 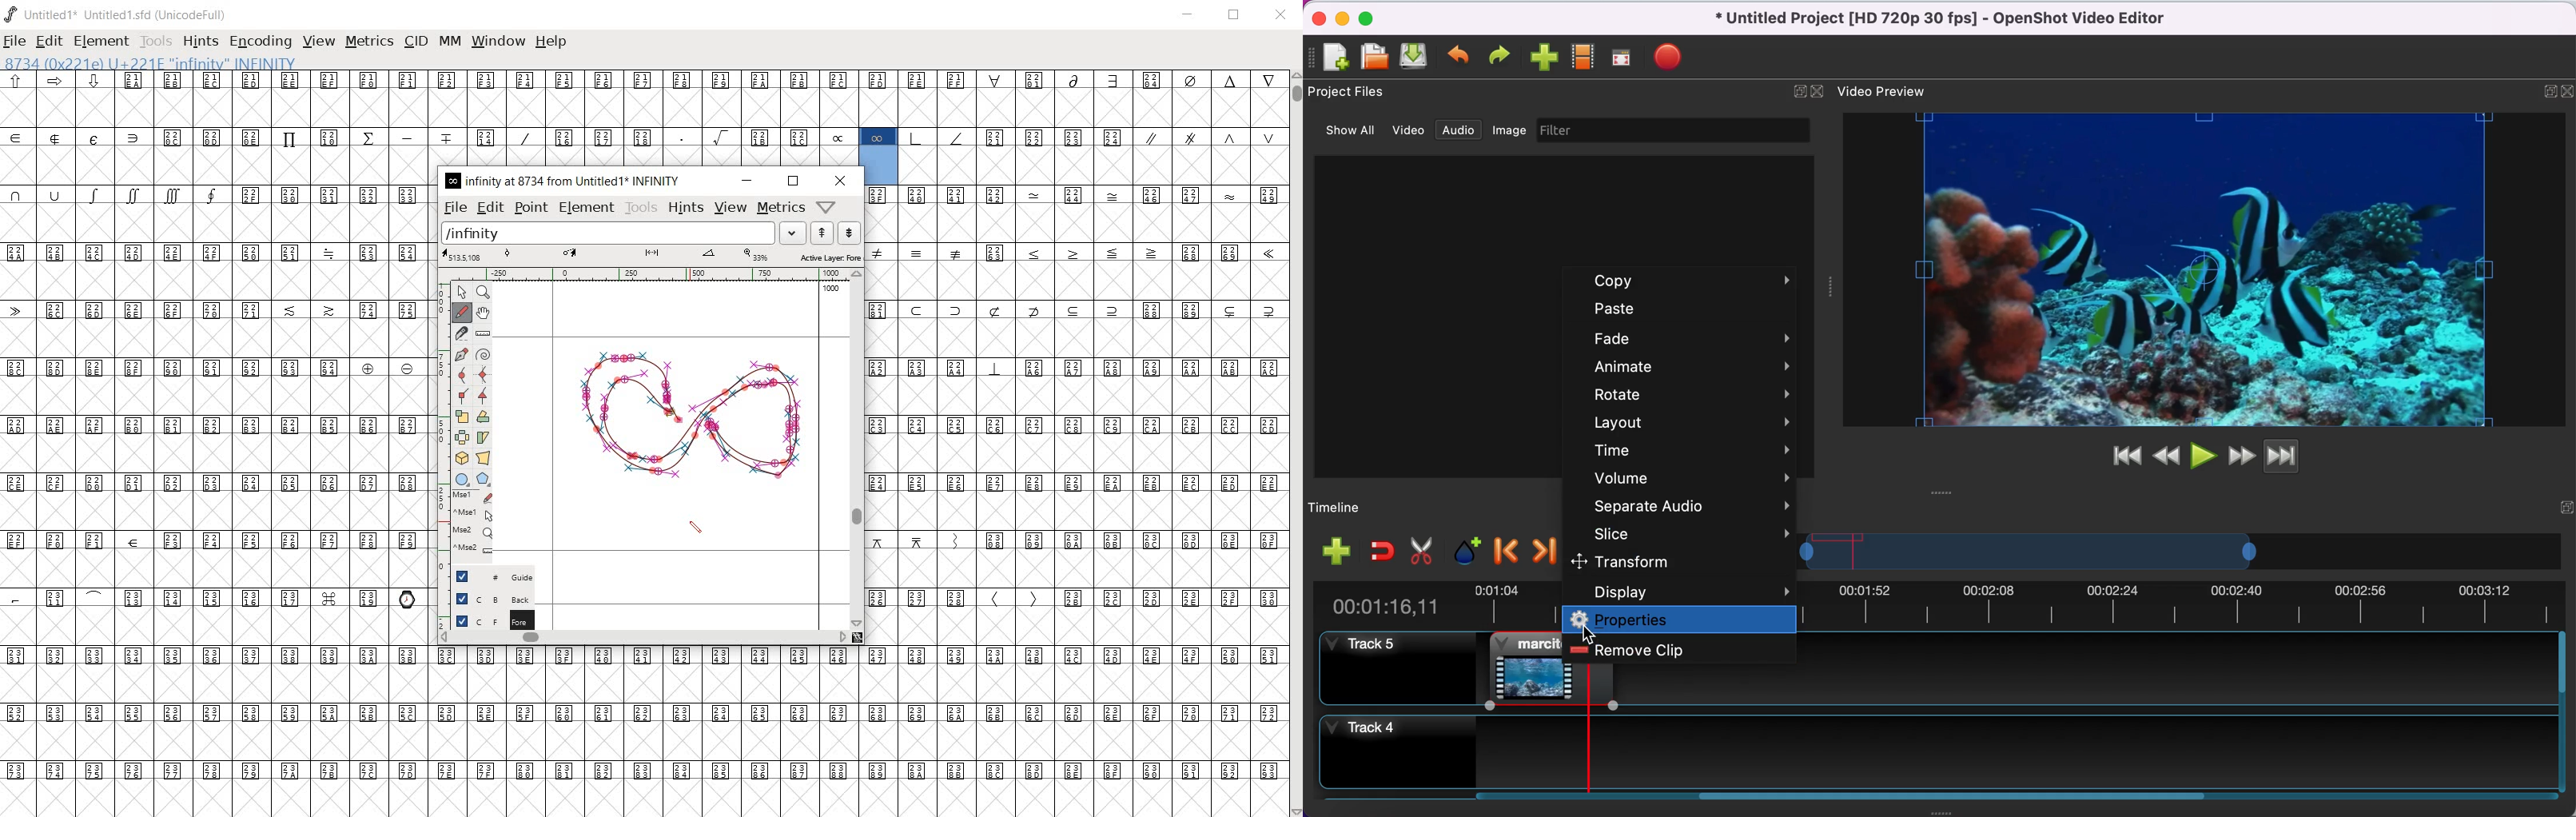 What do you see at coordinates (410, 597) in the screenshot?
I see `emojis` at bounding box center [410, 597].